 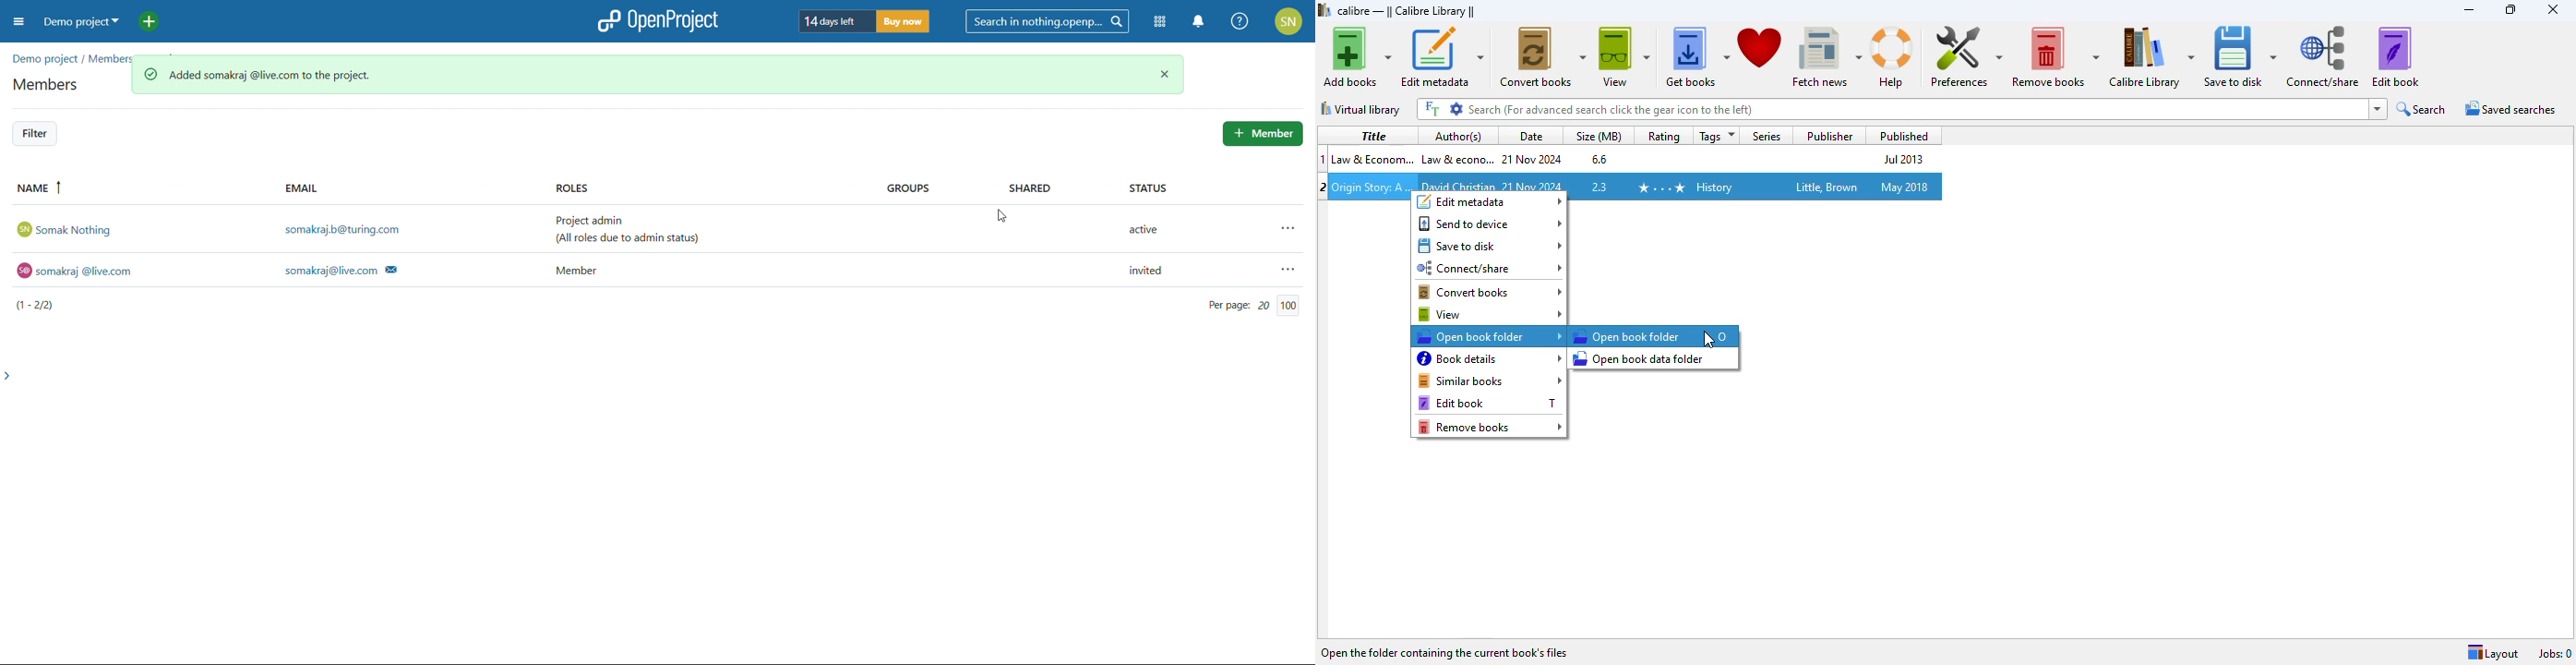 I want to click on notification, so click(x=1200, y=21).